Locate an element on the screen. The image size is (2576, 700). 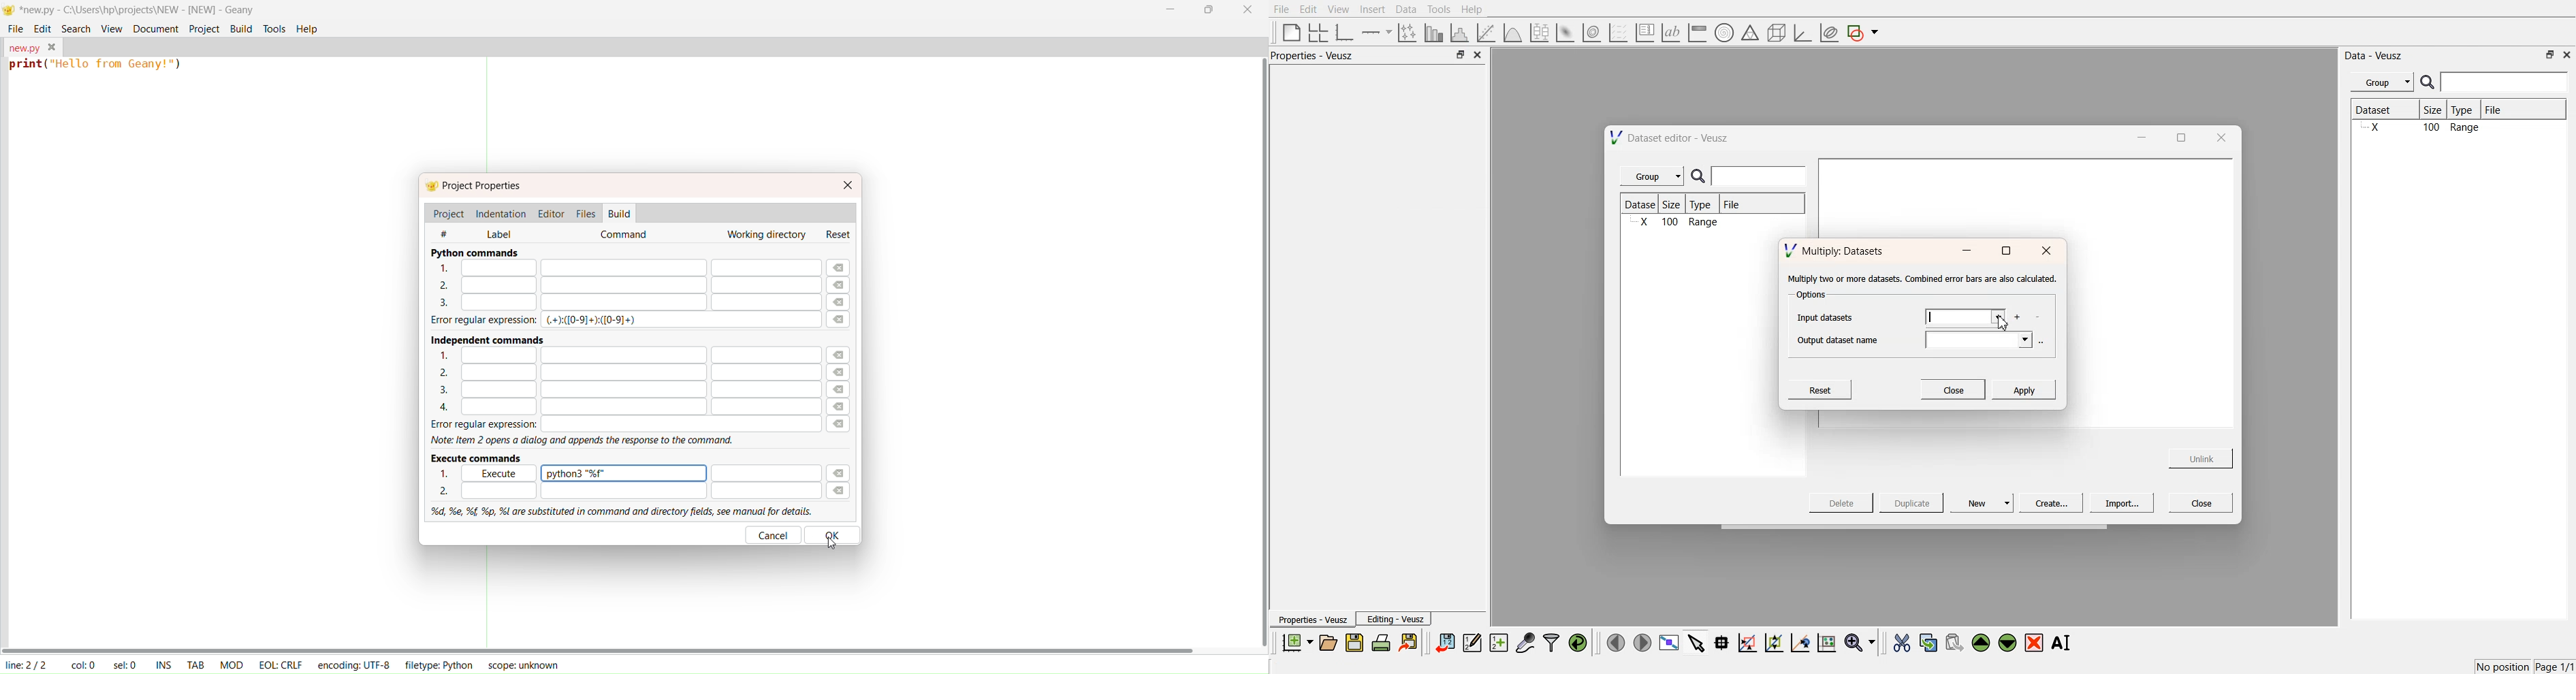
3. is located at coordinates (624, 303).